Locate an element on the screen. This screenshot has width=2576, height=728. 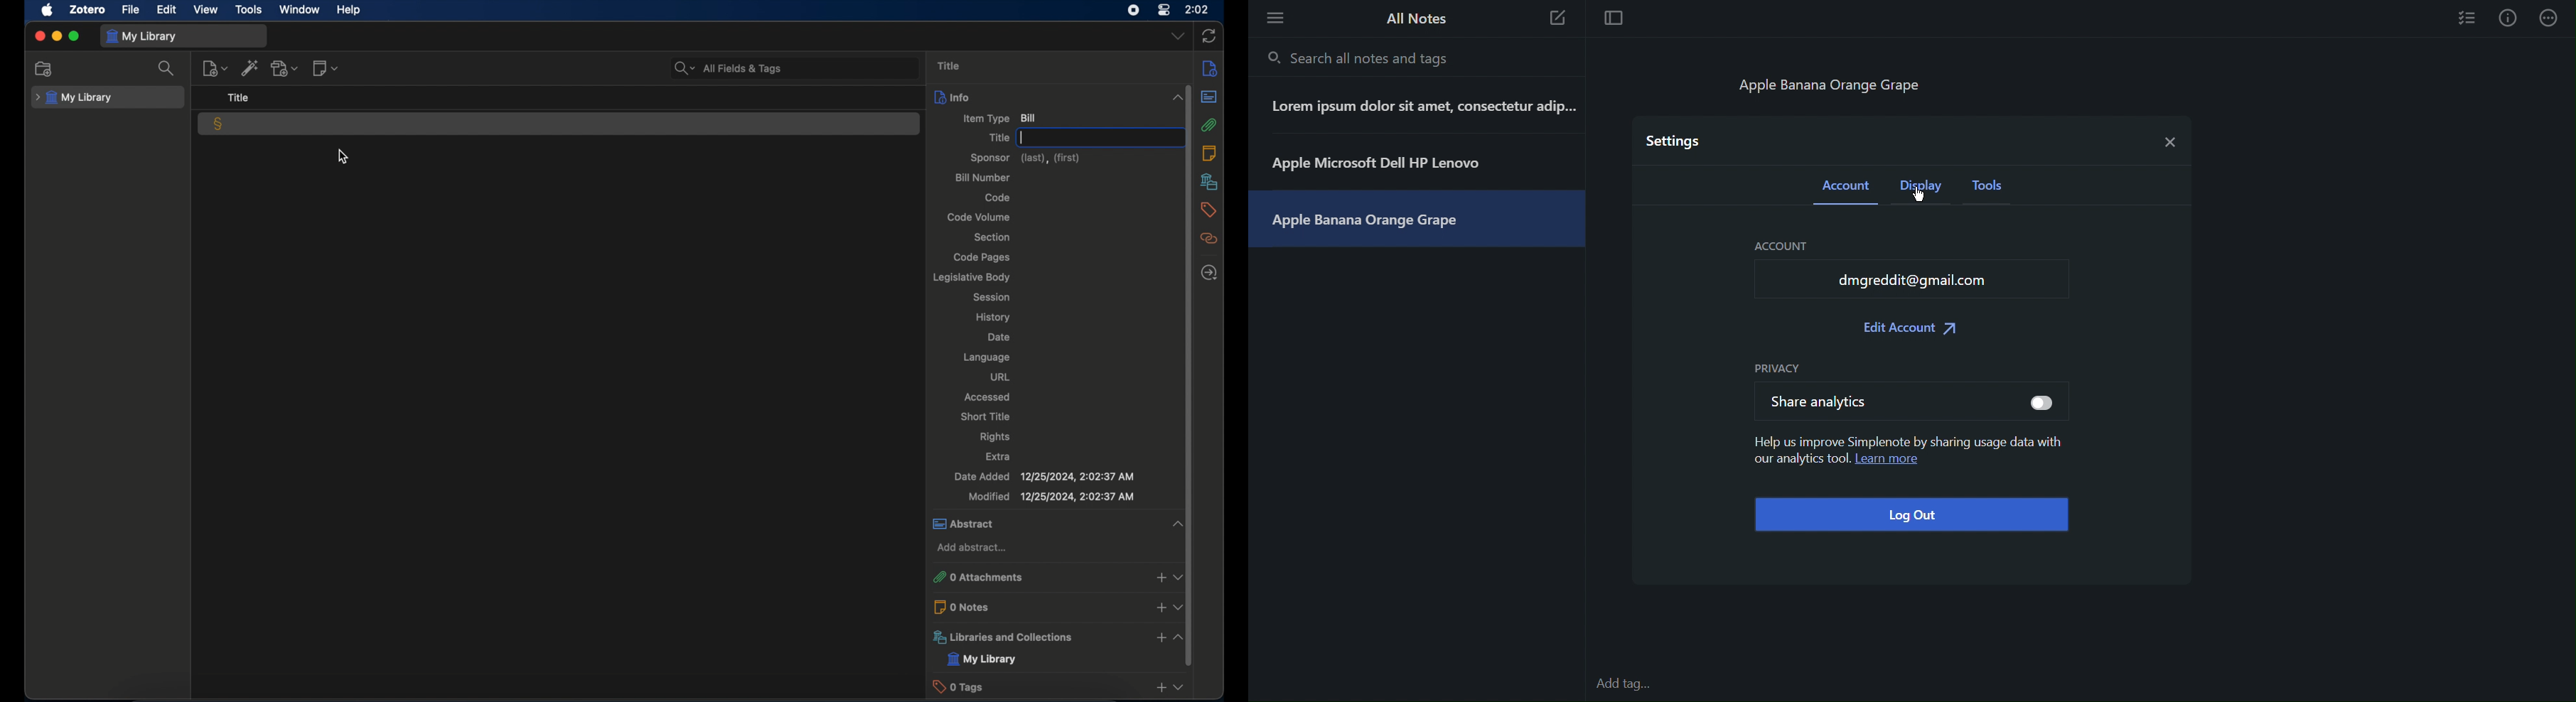
code volum is located at coordinates (979, 218).